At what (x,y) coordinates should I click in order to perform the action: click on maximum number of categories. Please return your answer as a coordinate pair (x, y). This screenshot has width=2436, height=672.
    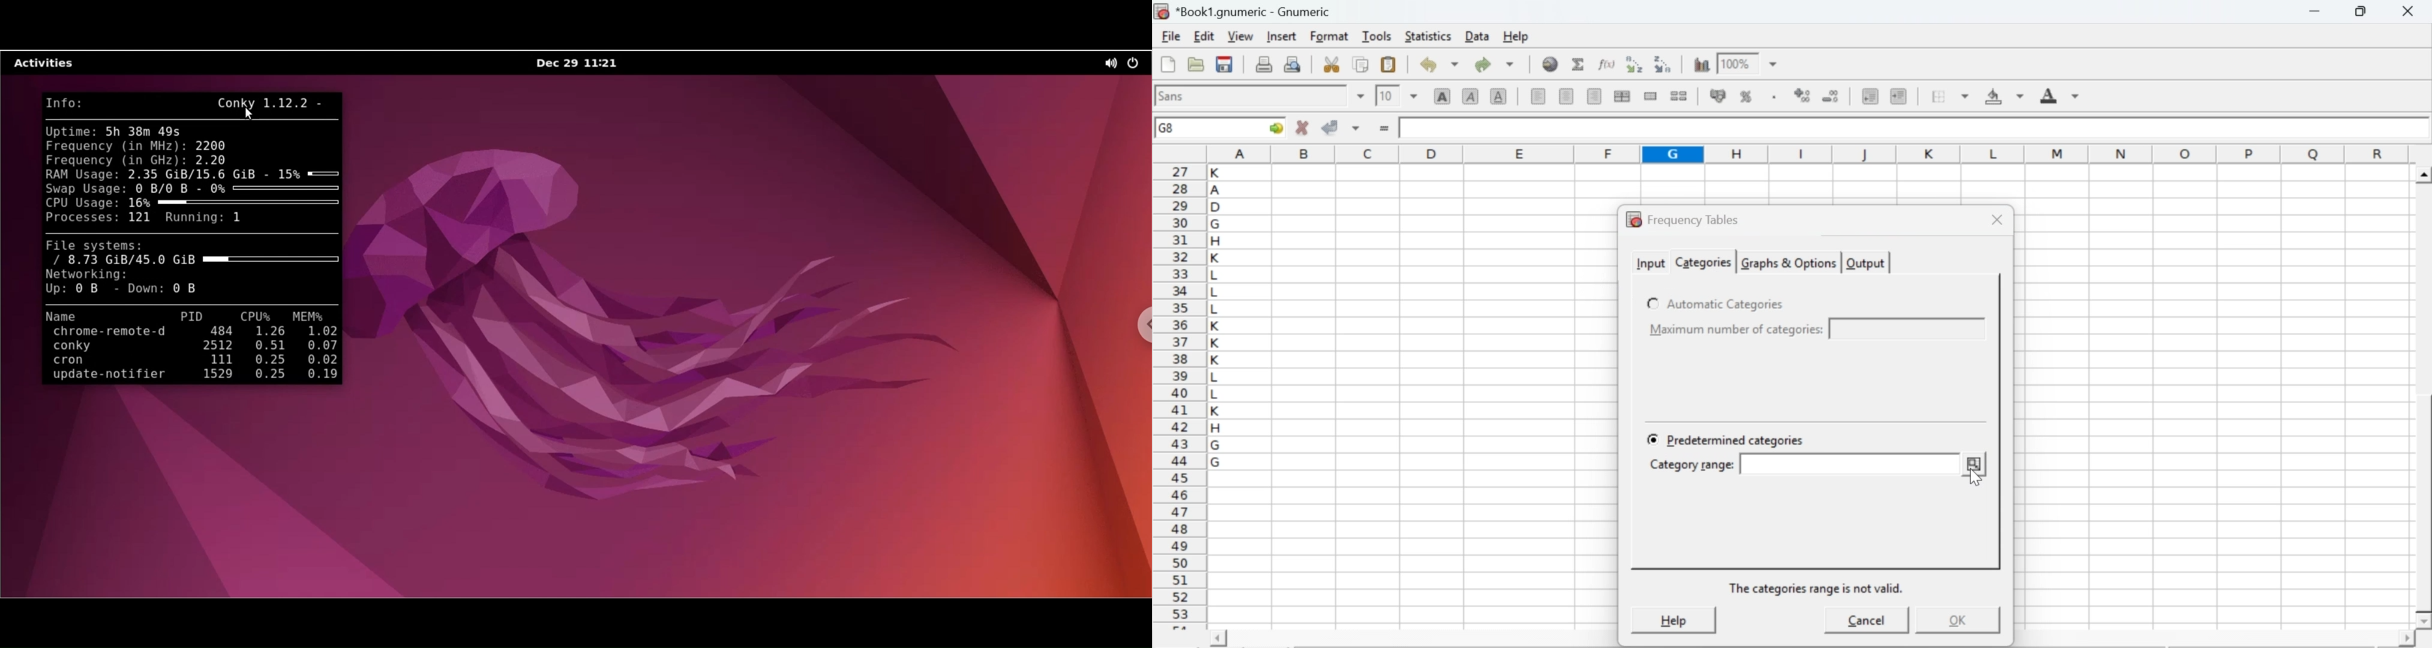
    Looking at the image, I should click on (1737, 329).